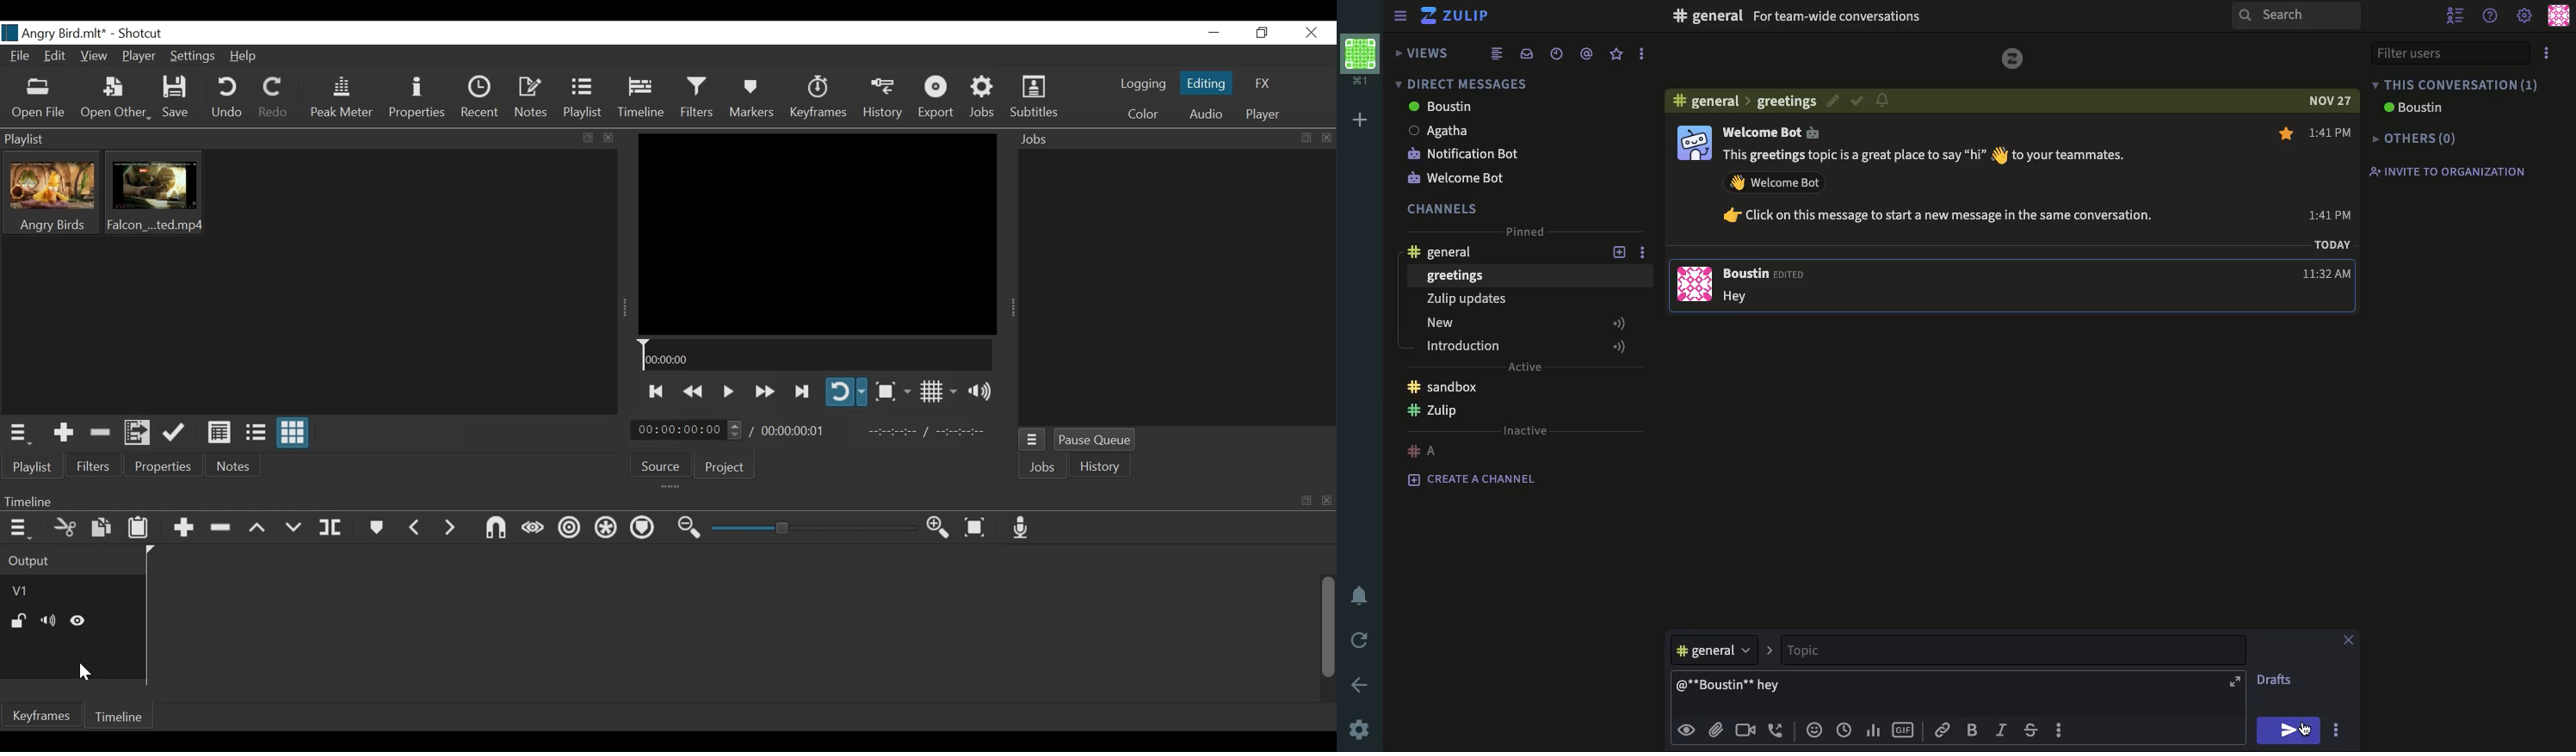  I want to click on logging, so click(1144, 84).